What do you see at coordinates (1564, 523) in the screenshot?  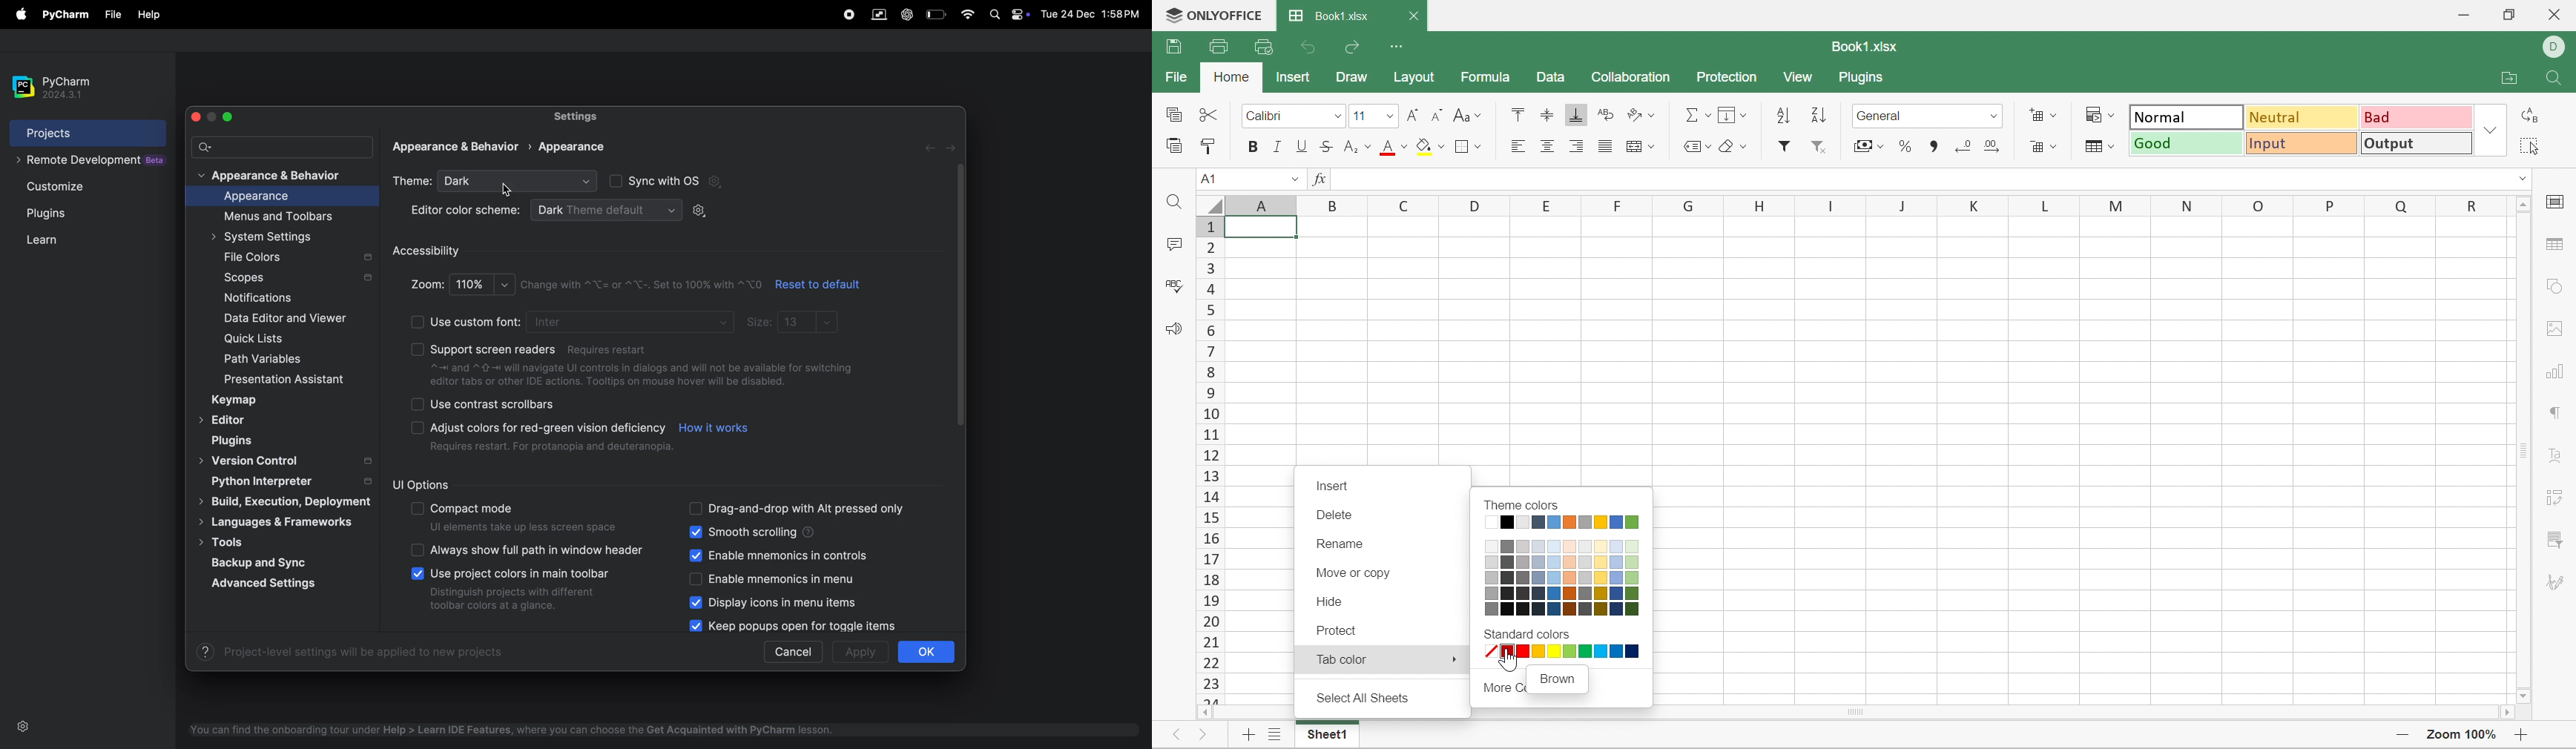 I see `Solid theme colors` at bounding box center [1564, 523].